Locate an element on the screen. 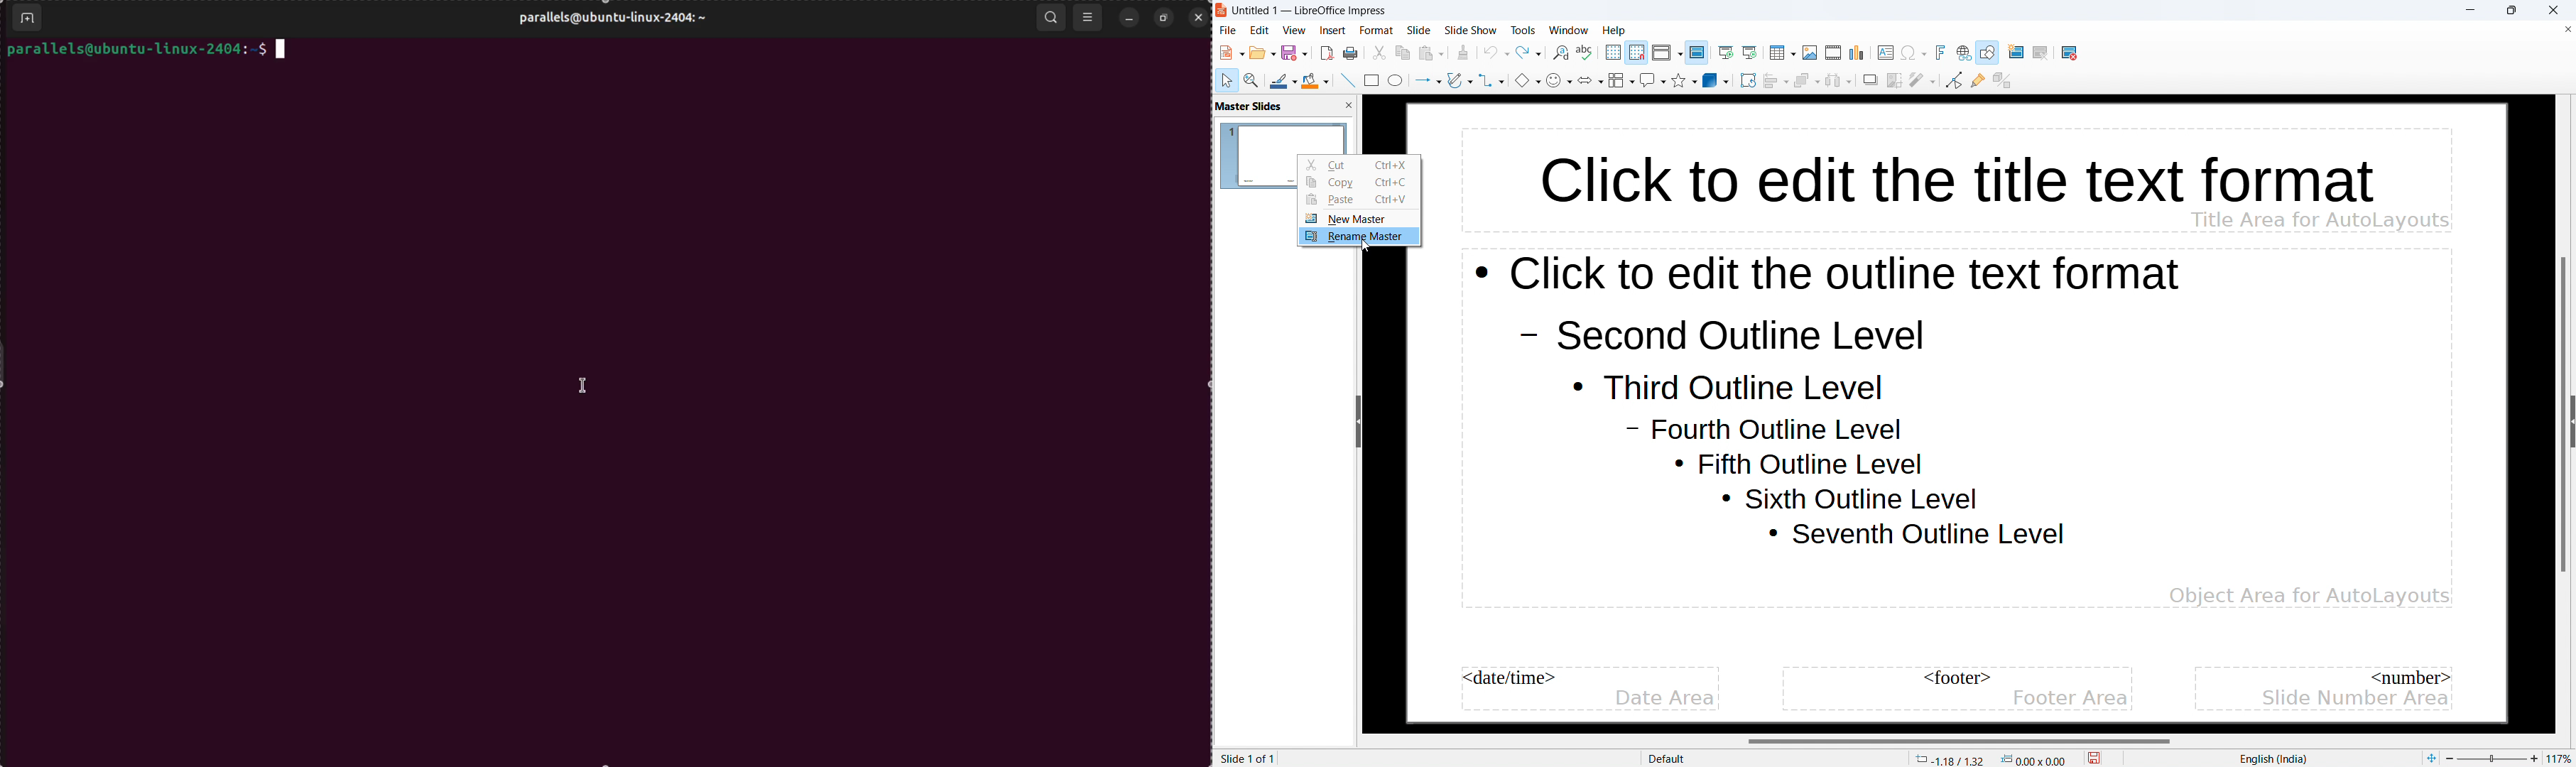 This screenshot has width=2576, height=784. display grid is located at coordinates (1614, 53).